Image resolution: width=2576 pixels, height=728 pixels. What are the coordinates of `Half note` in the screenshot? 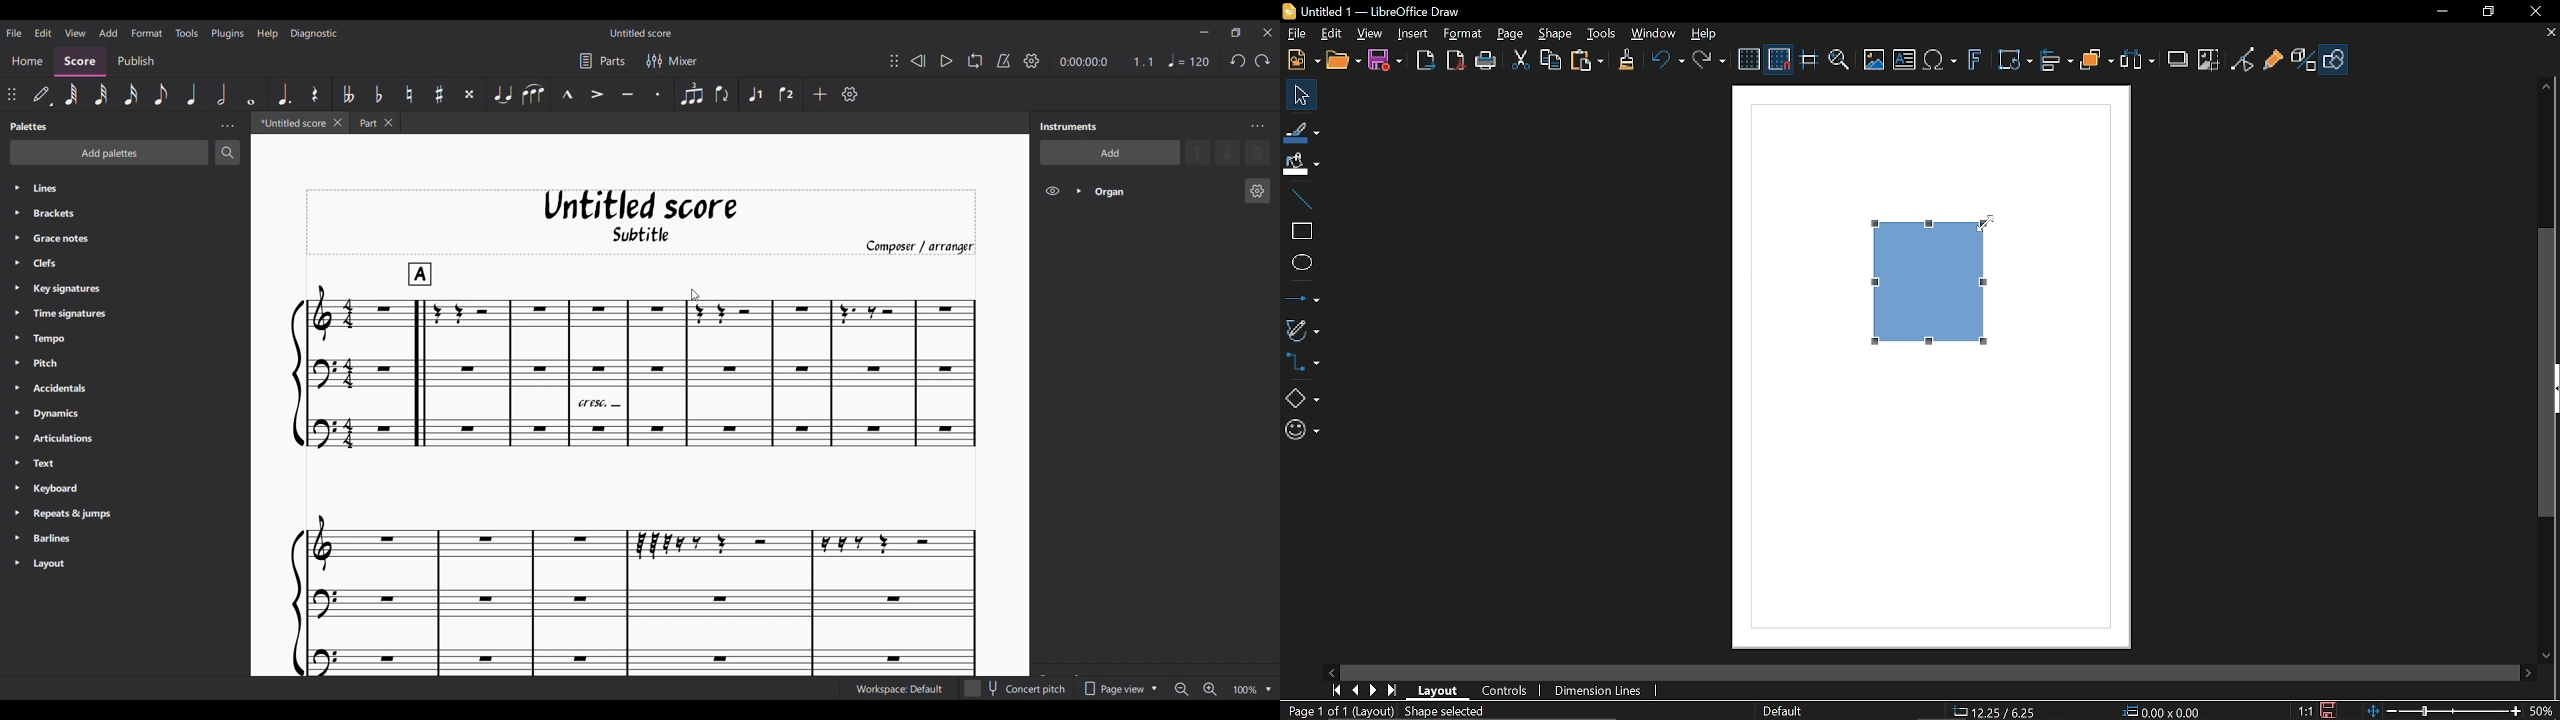 It's located at (221, 93).